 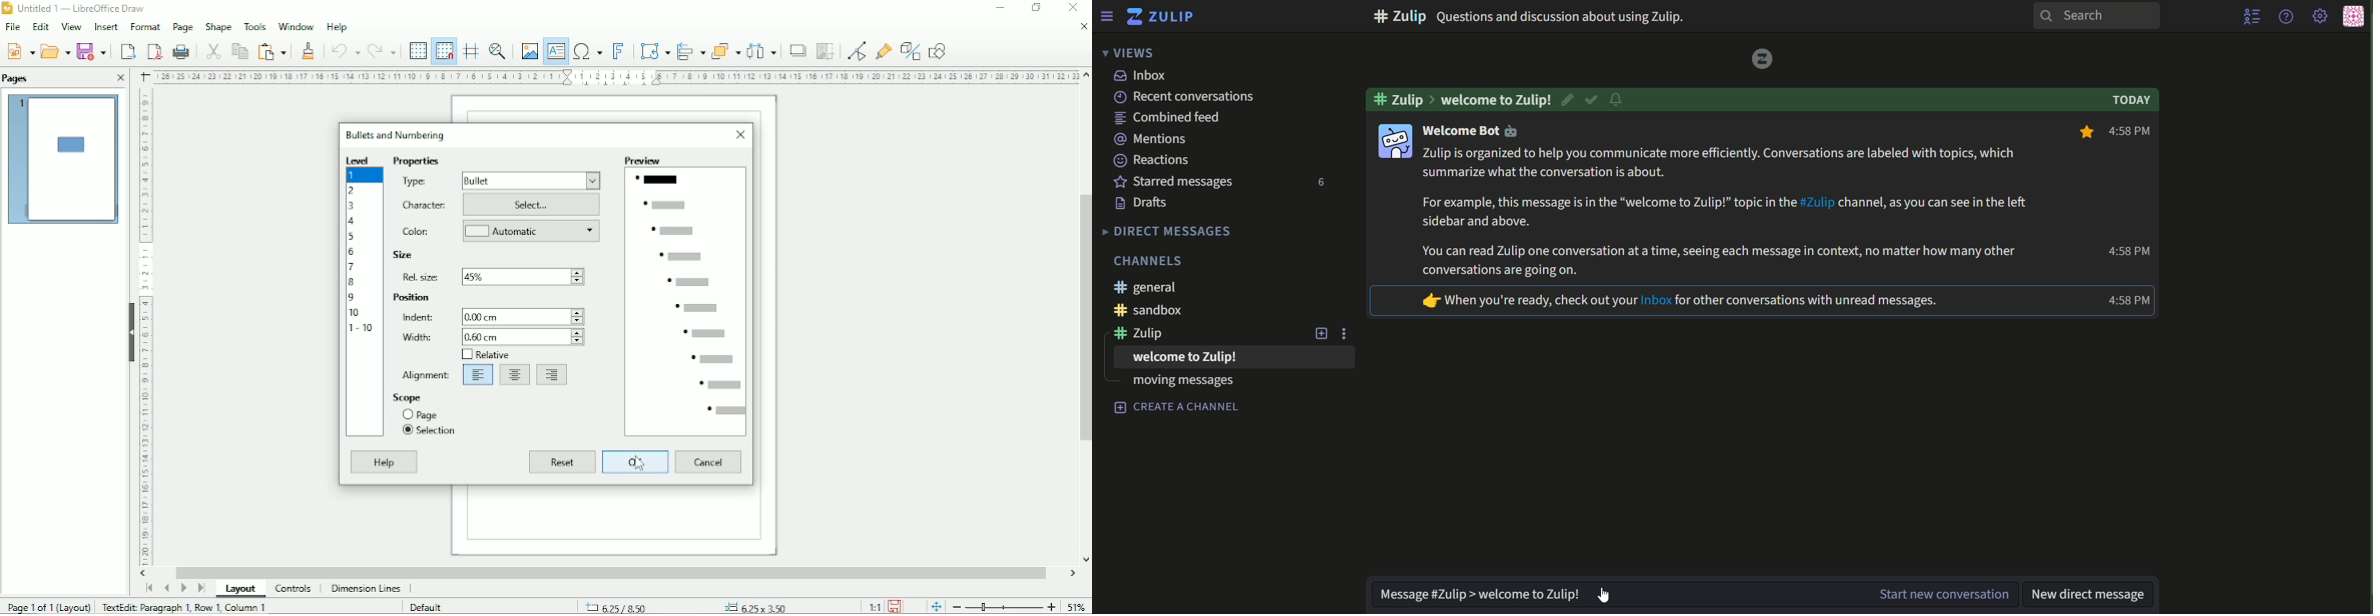 What do you see at coordinates (360, 160) in the screenshot?
I see `Level` at bounding box center [360, 160].